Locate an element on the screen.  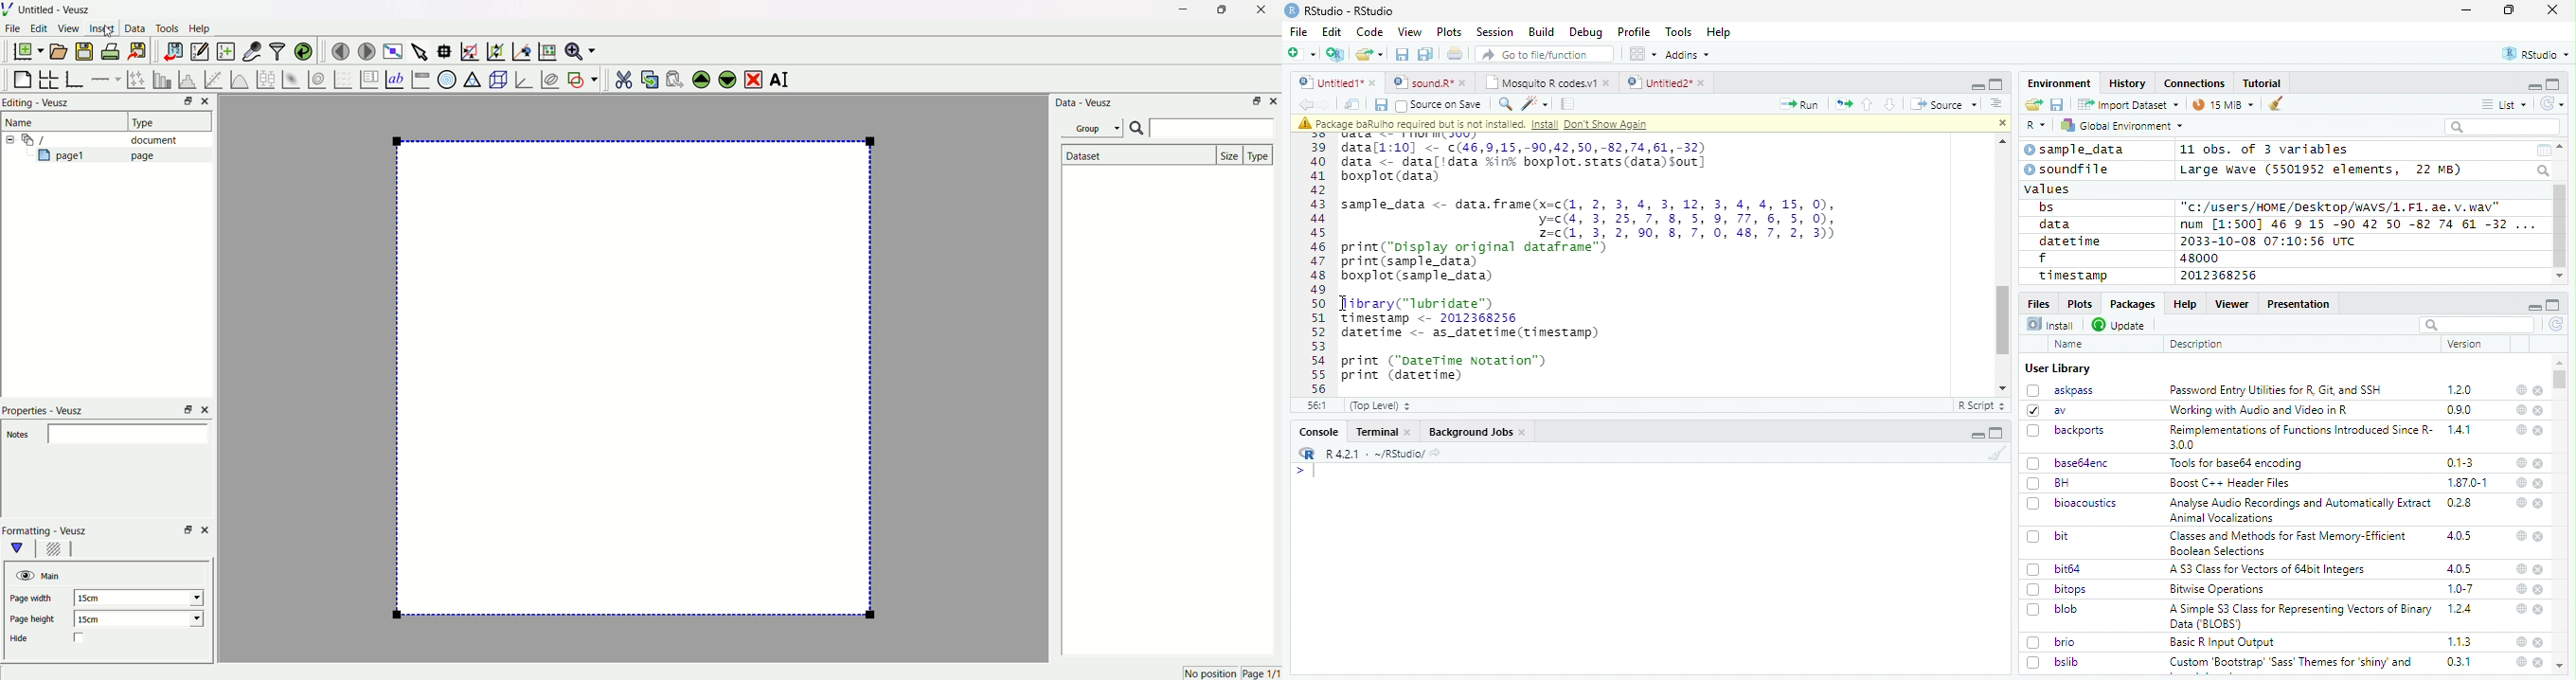
bit is located at coordinates (2048, 537).